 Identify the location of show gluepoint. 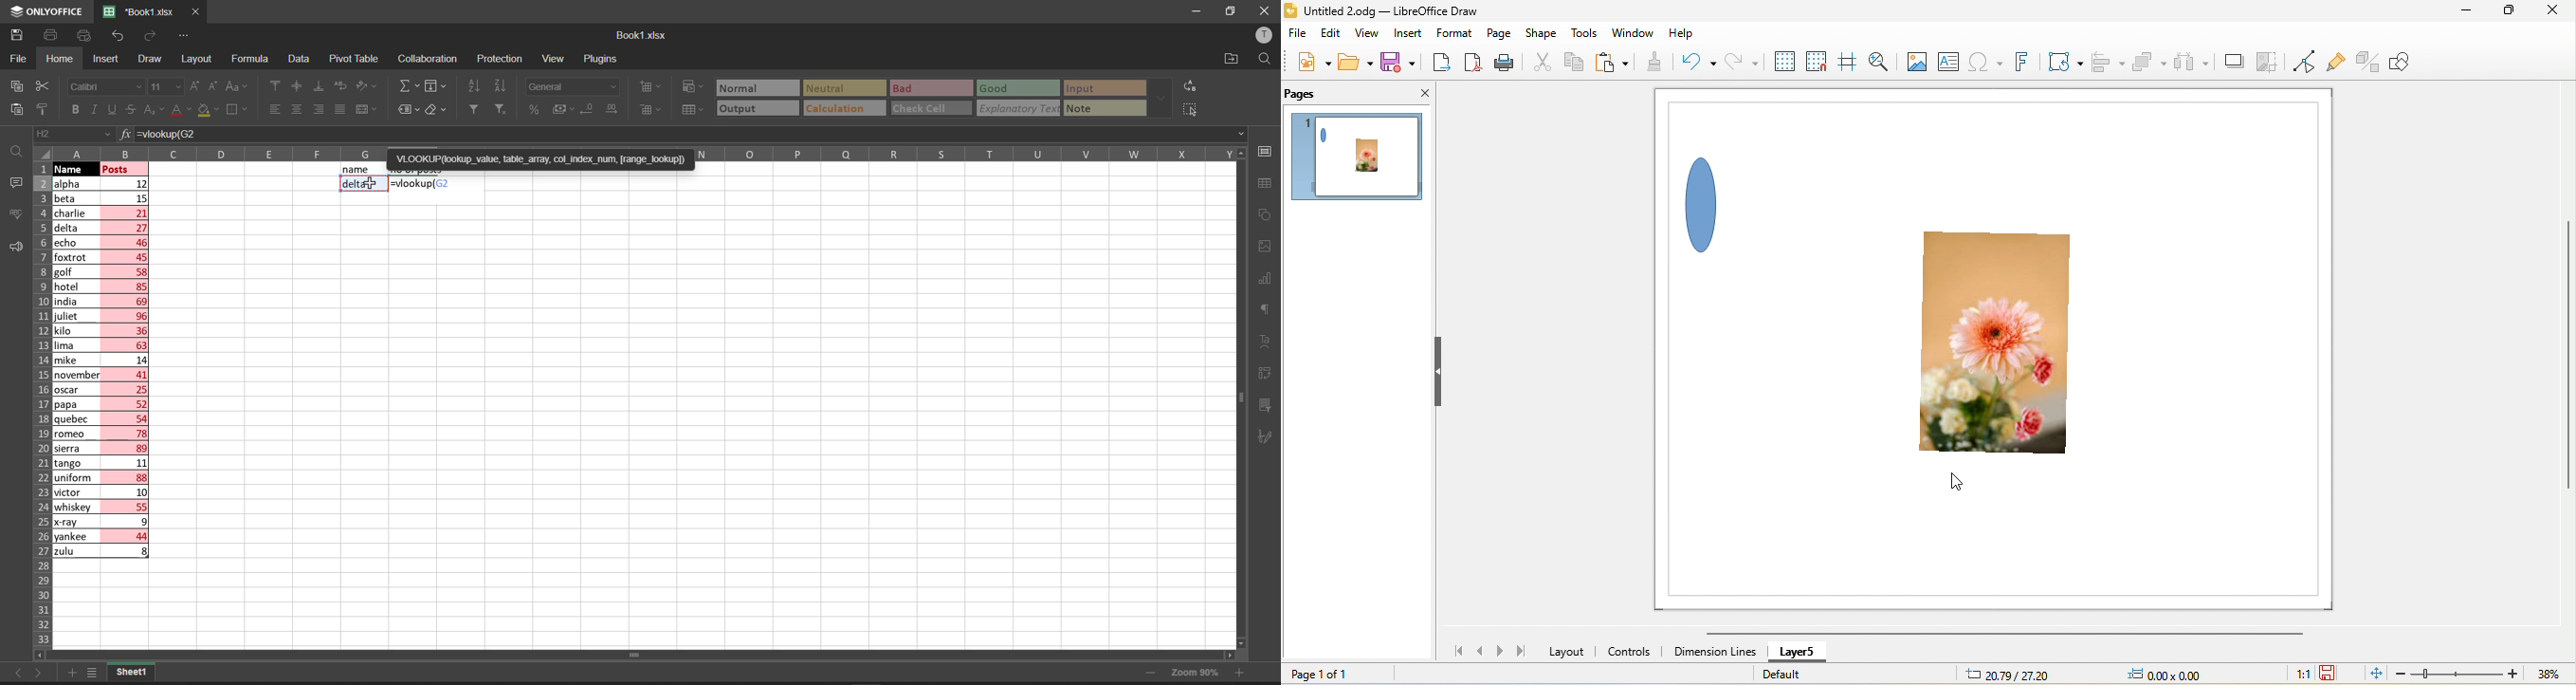
(2327, 63).